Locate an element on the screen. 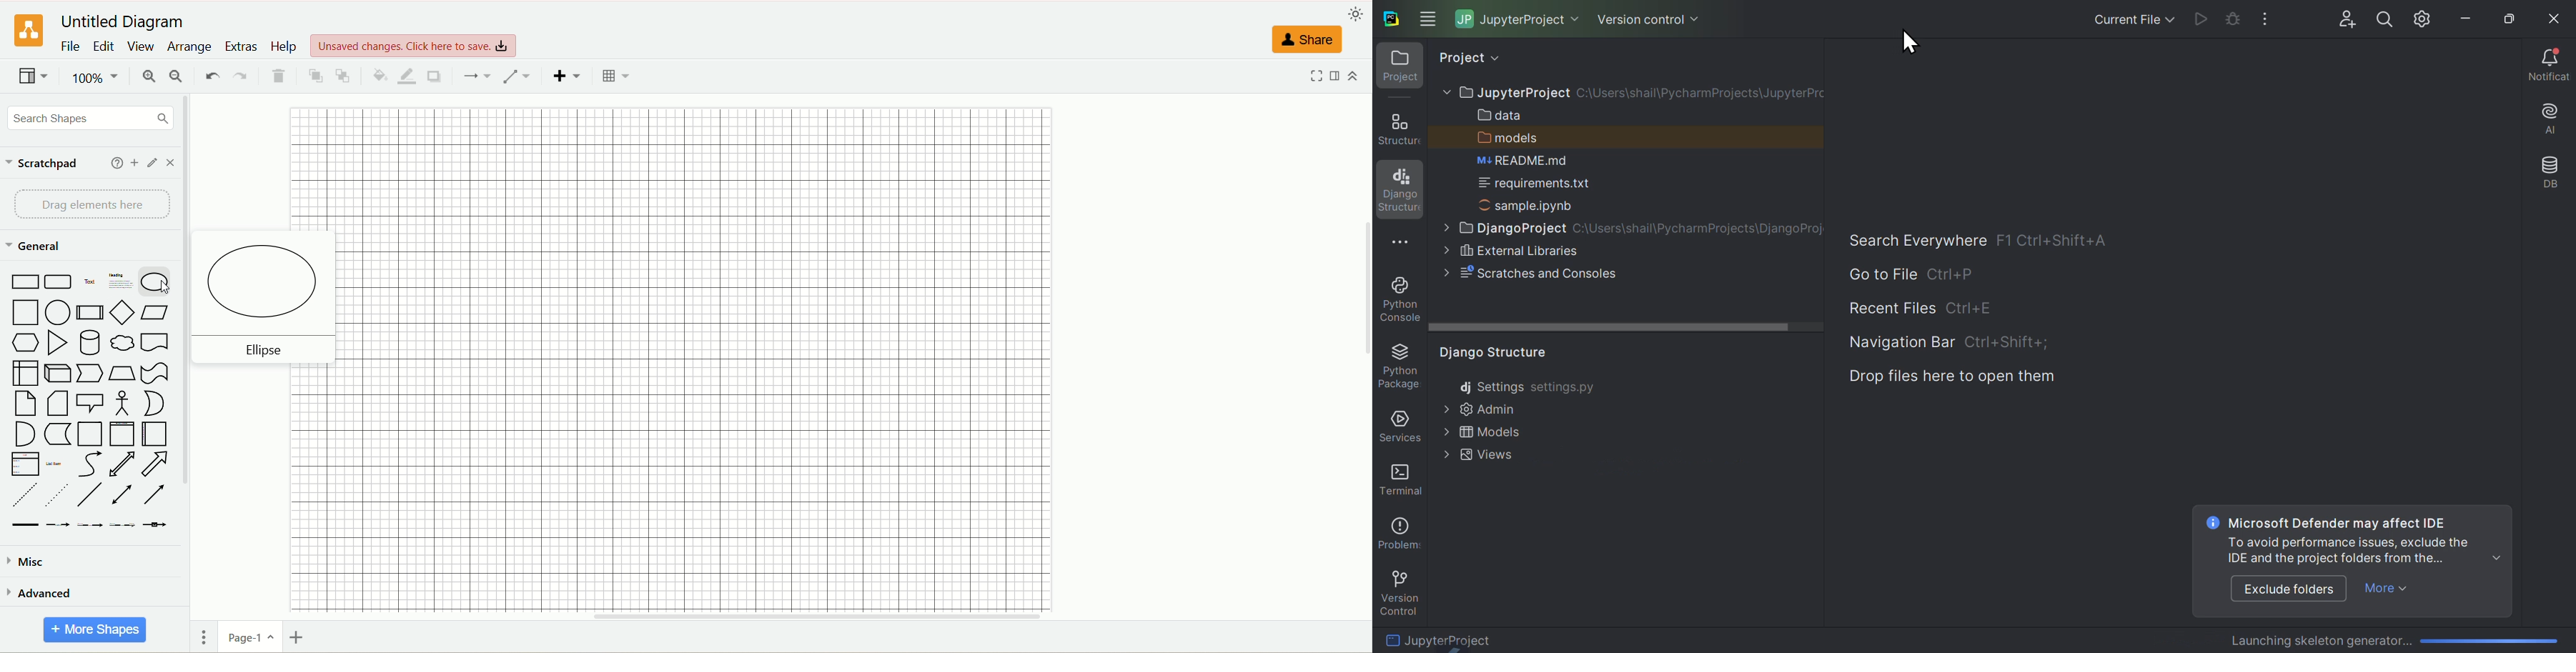 This screenshot has height=672, width=2576. share is located at coordinates (1307, 42).